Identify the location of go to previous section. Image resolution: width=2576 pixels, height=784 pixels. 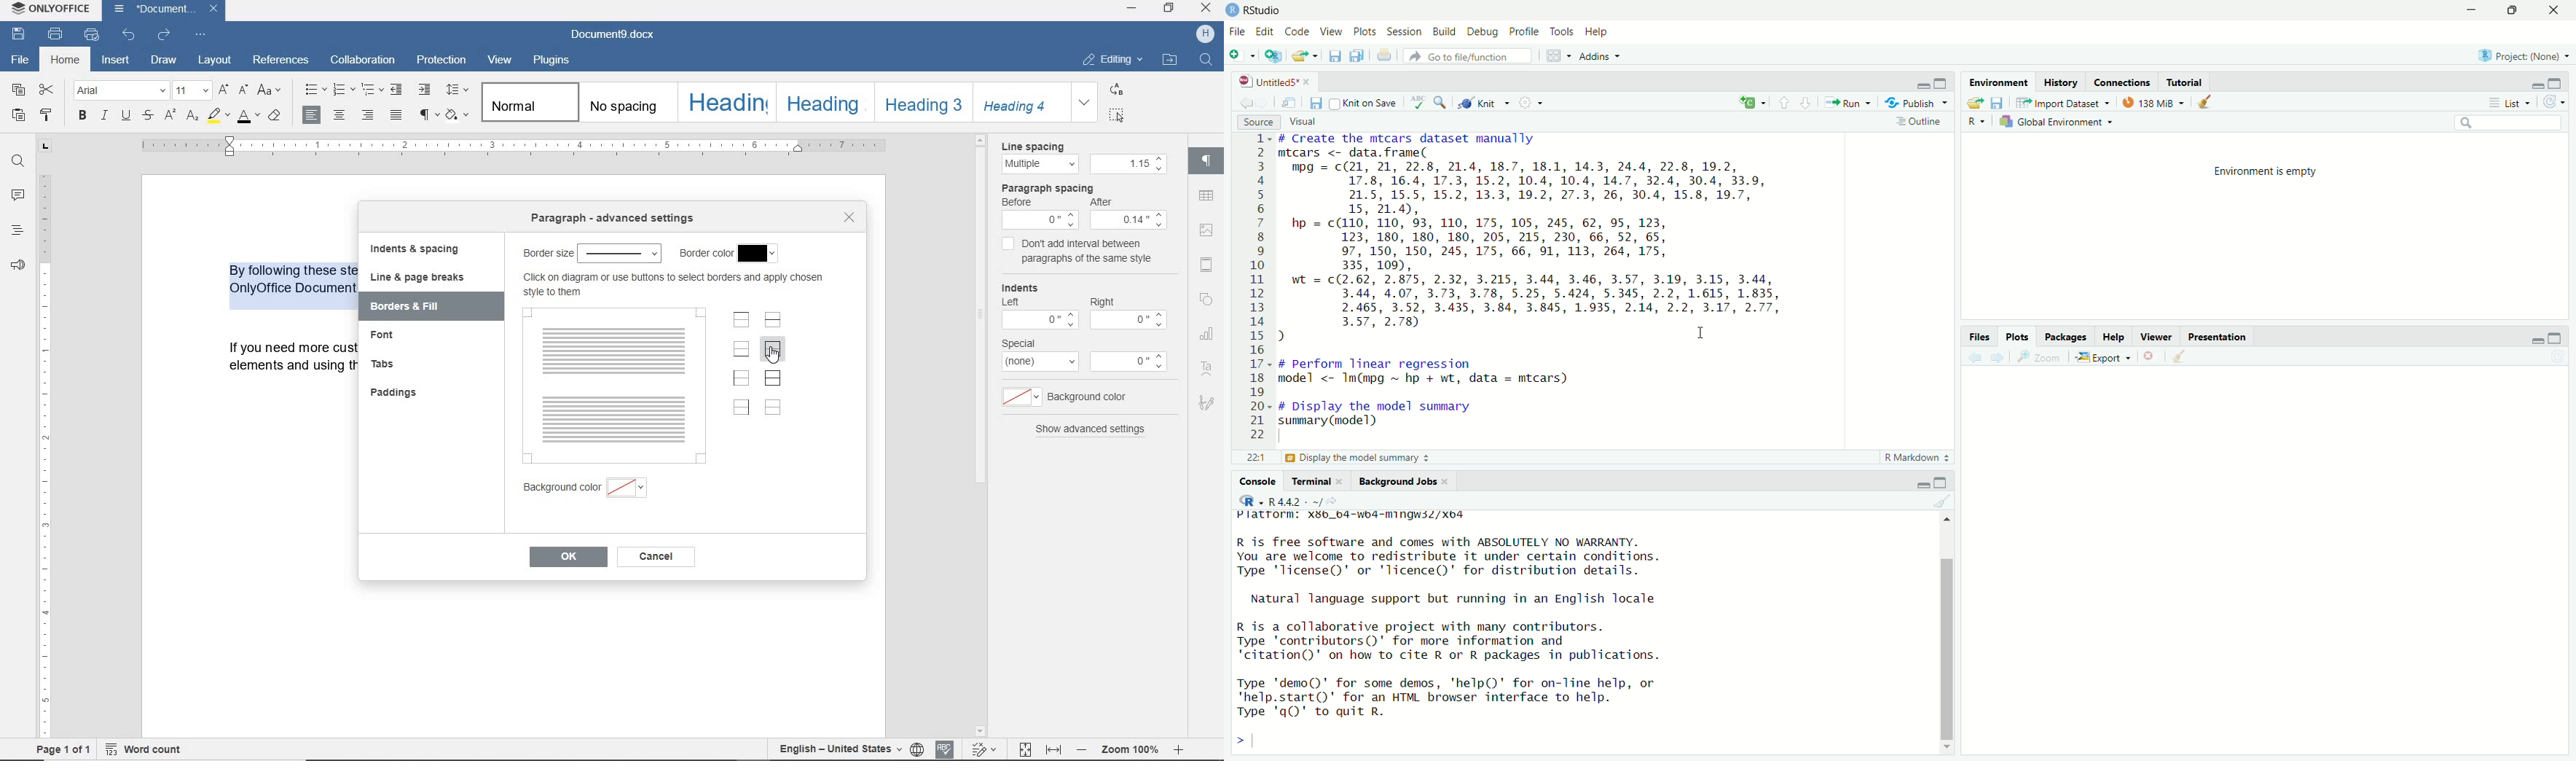
(1783, 102).